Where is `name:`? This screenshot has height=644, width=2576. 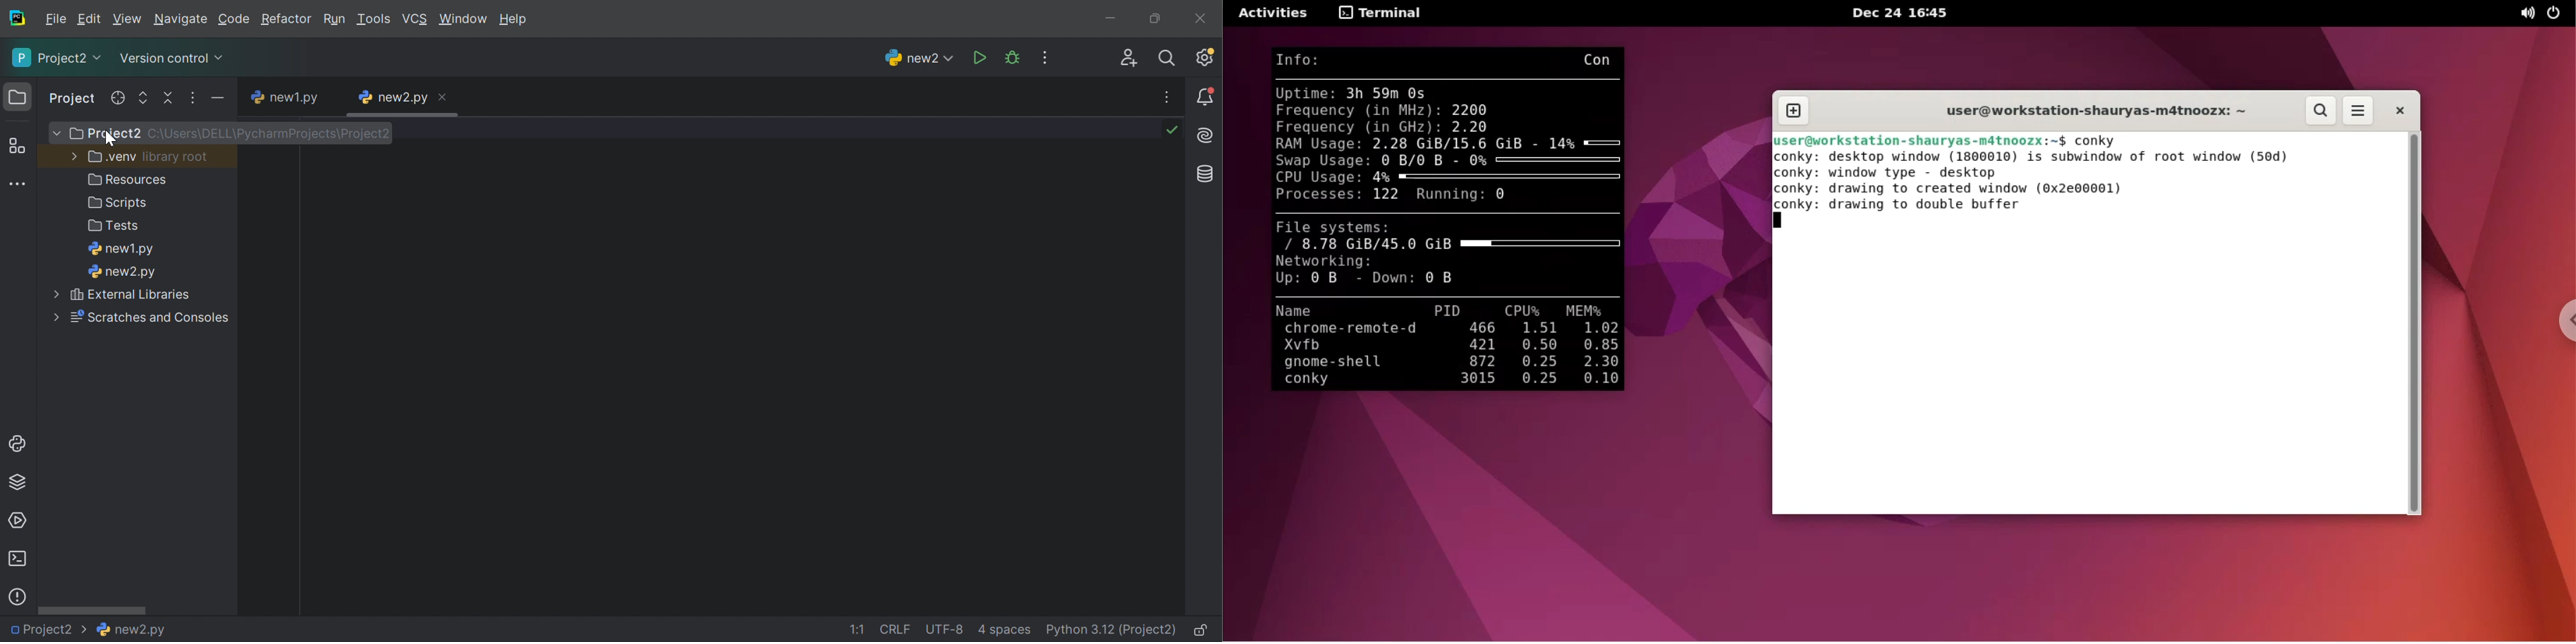
name: is located at coordinates (1300, 310).